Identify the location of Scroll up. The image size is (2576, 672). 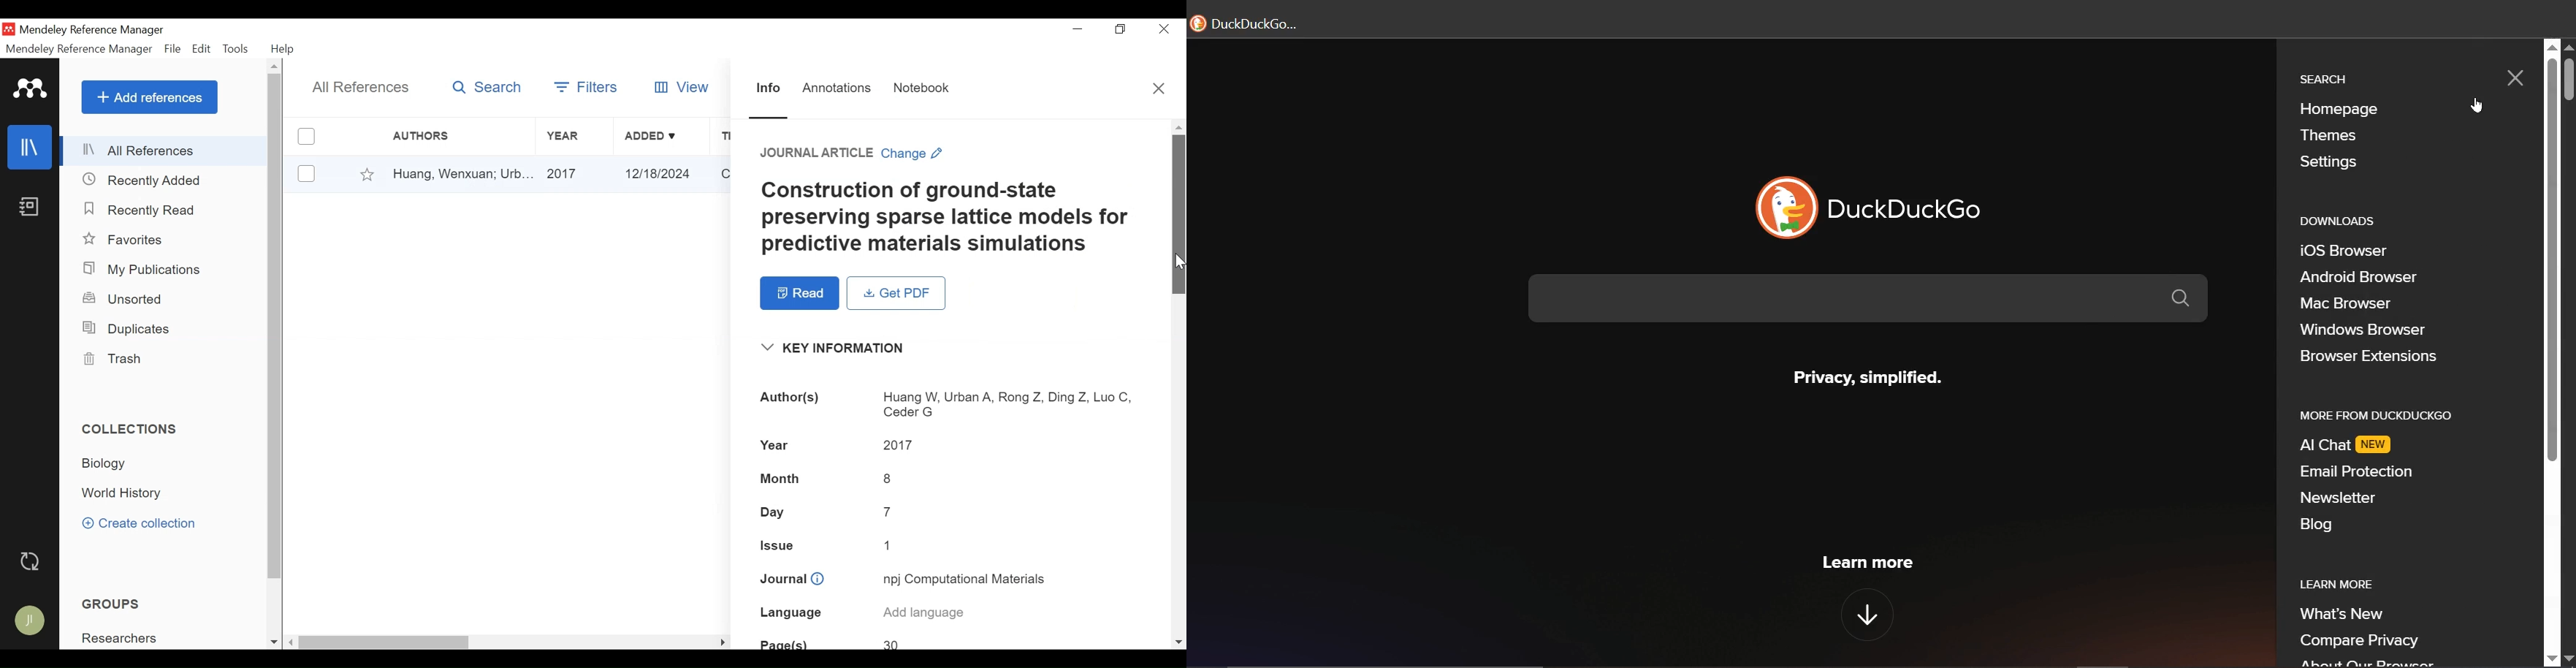
(1179, 127).